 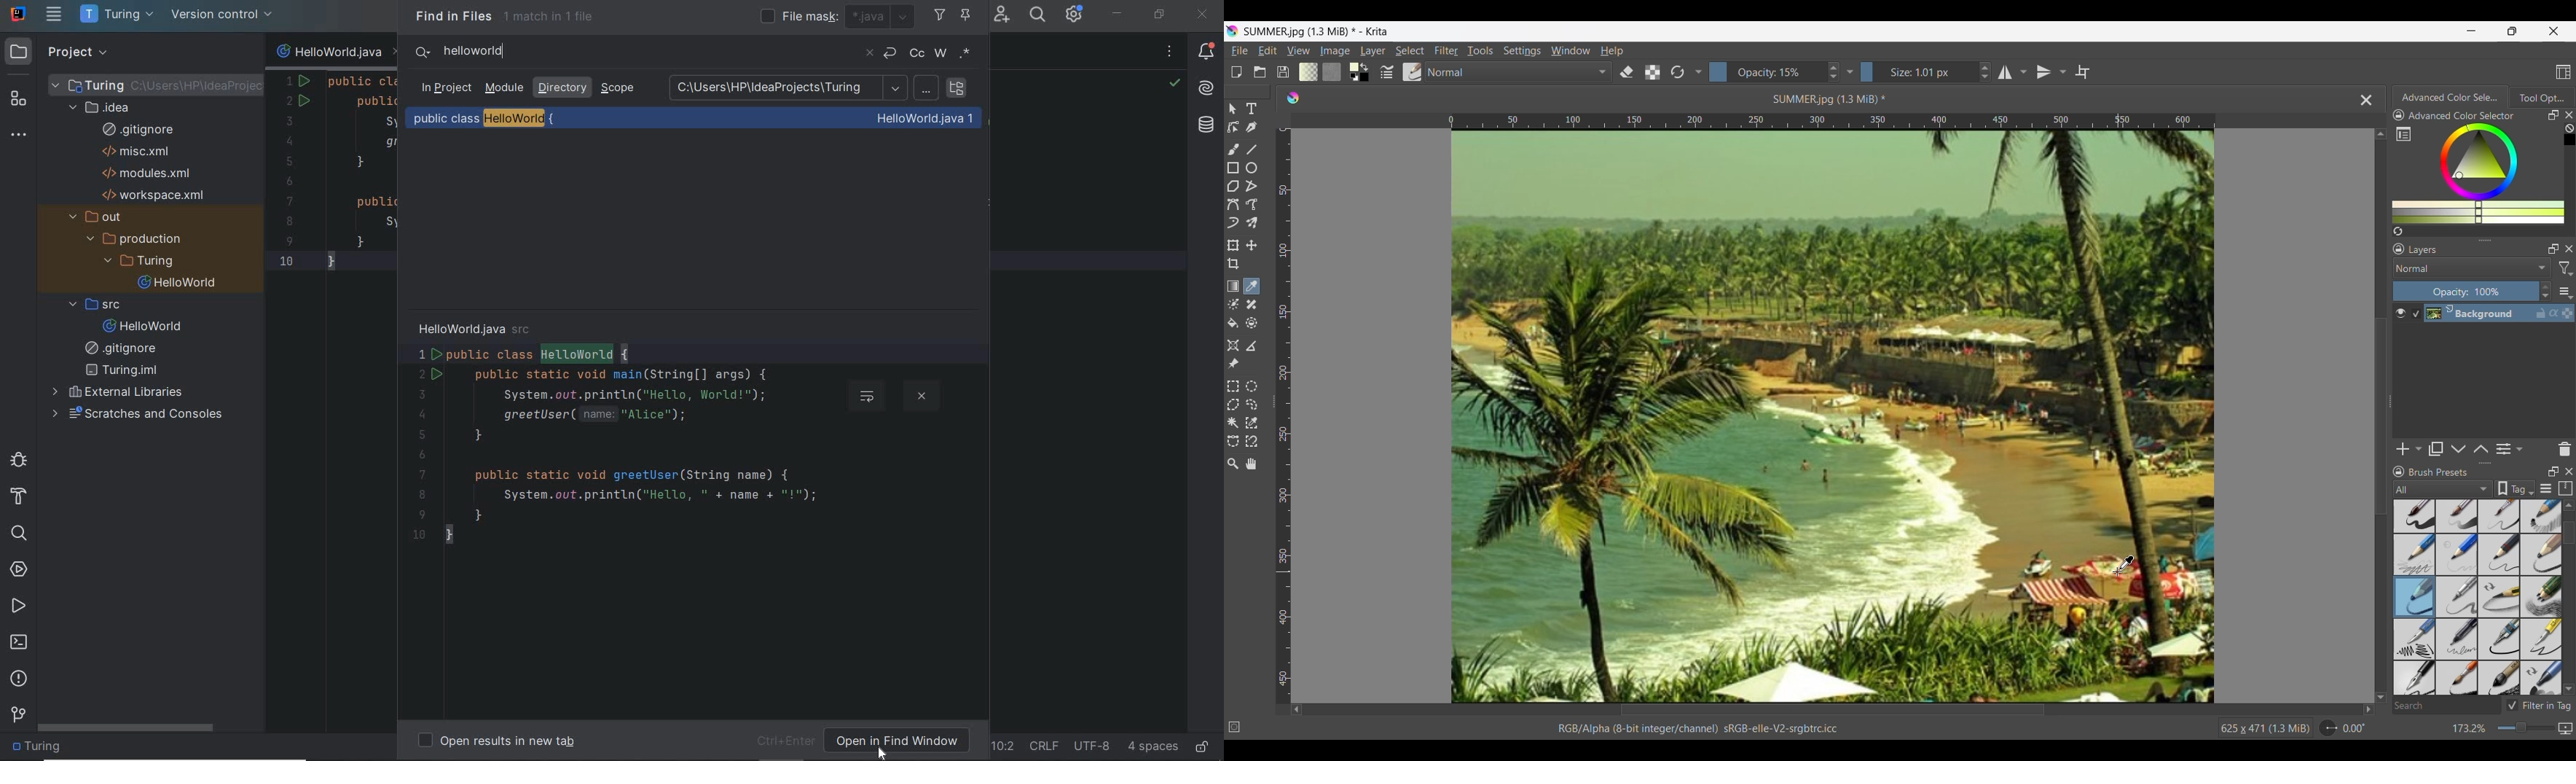 I want to click on make file ready only, so click(x=1206, y=746).